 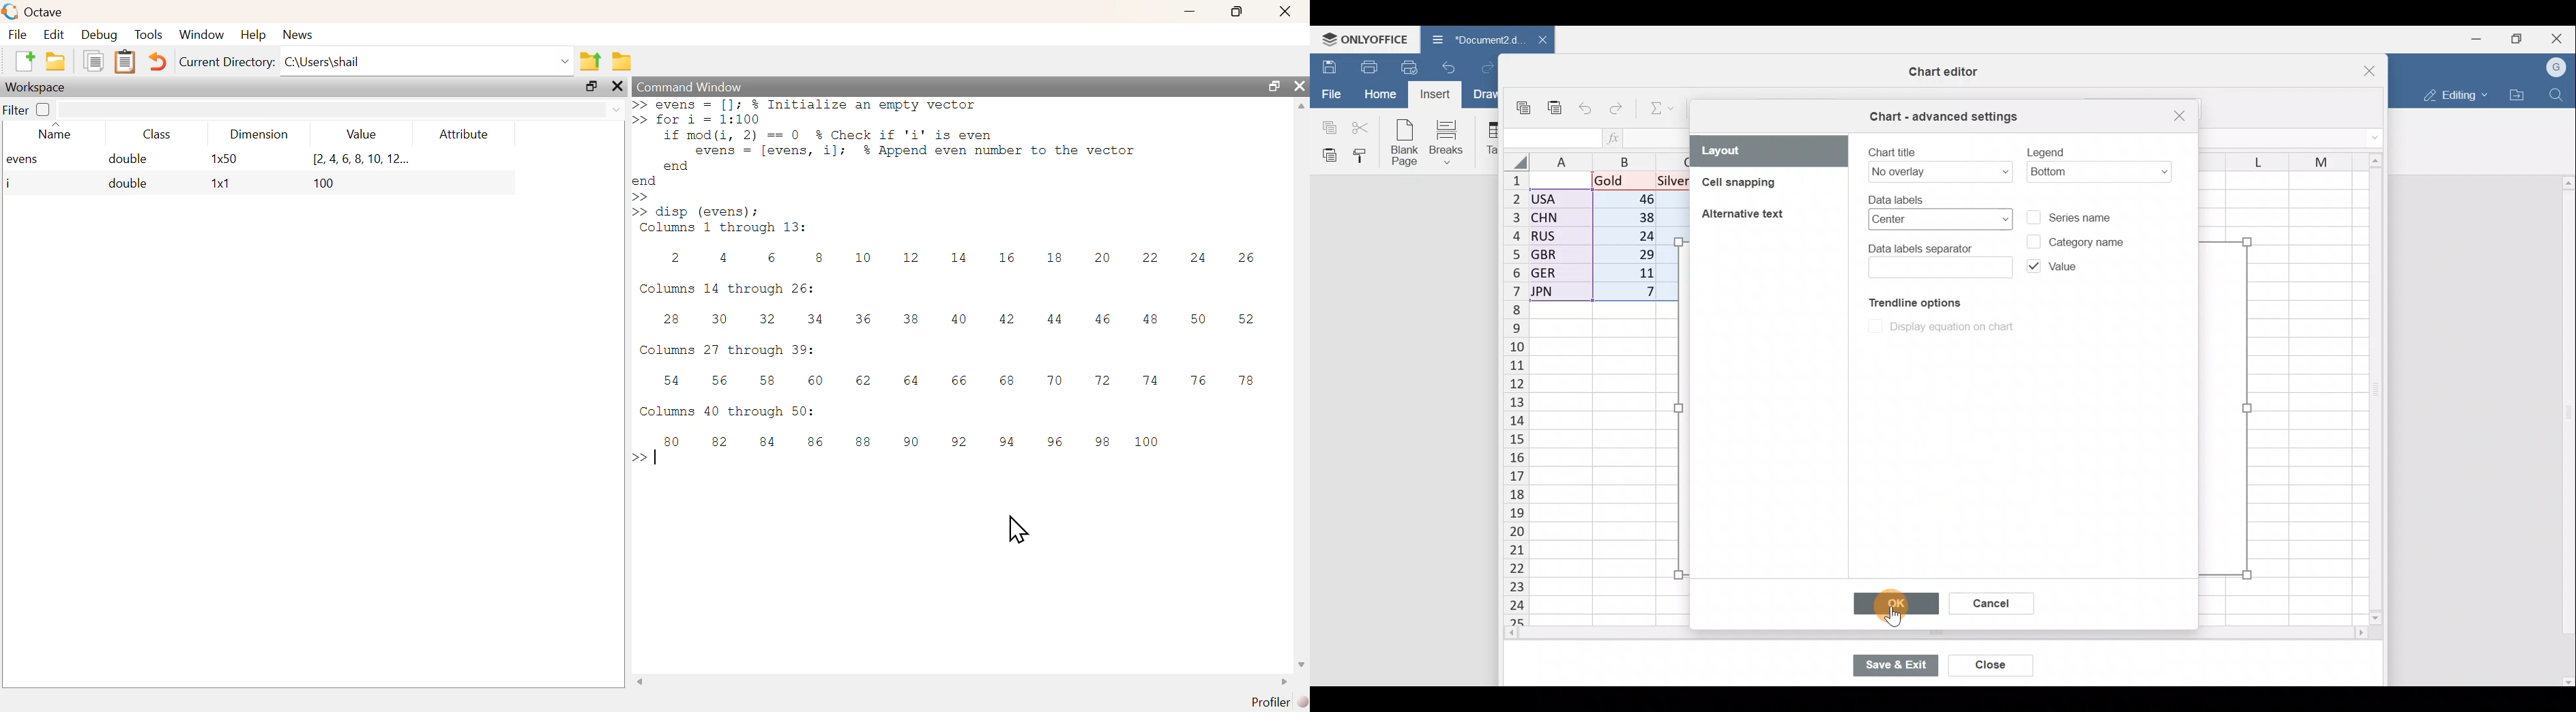 I want to click on Draw, so click(x=1489, y=96).